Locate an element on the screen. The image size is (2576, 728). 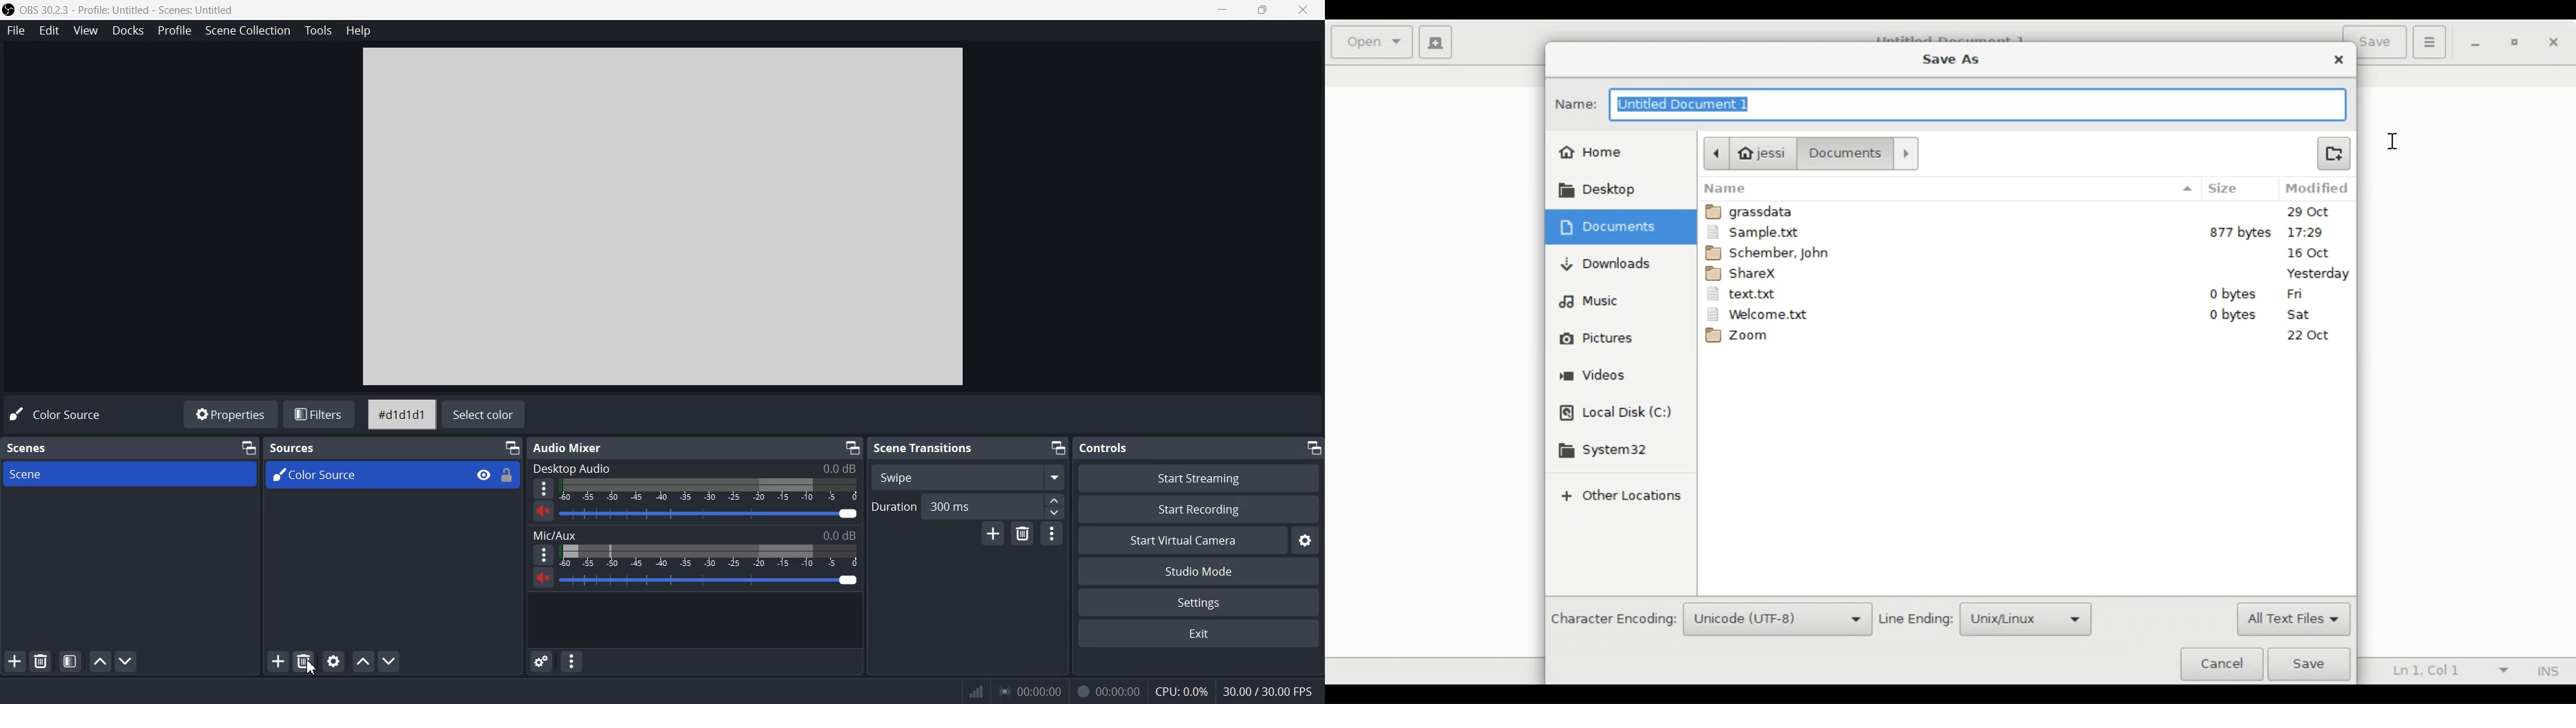
Minimize is located at coordinates (1312, 448).